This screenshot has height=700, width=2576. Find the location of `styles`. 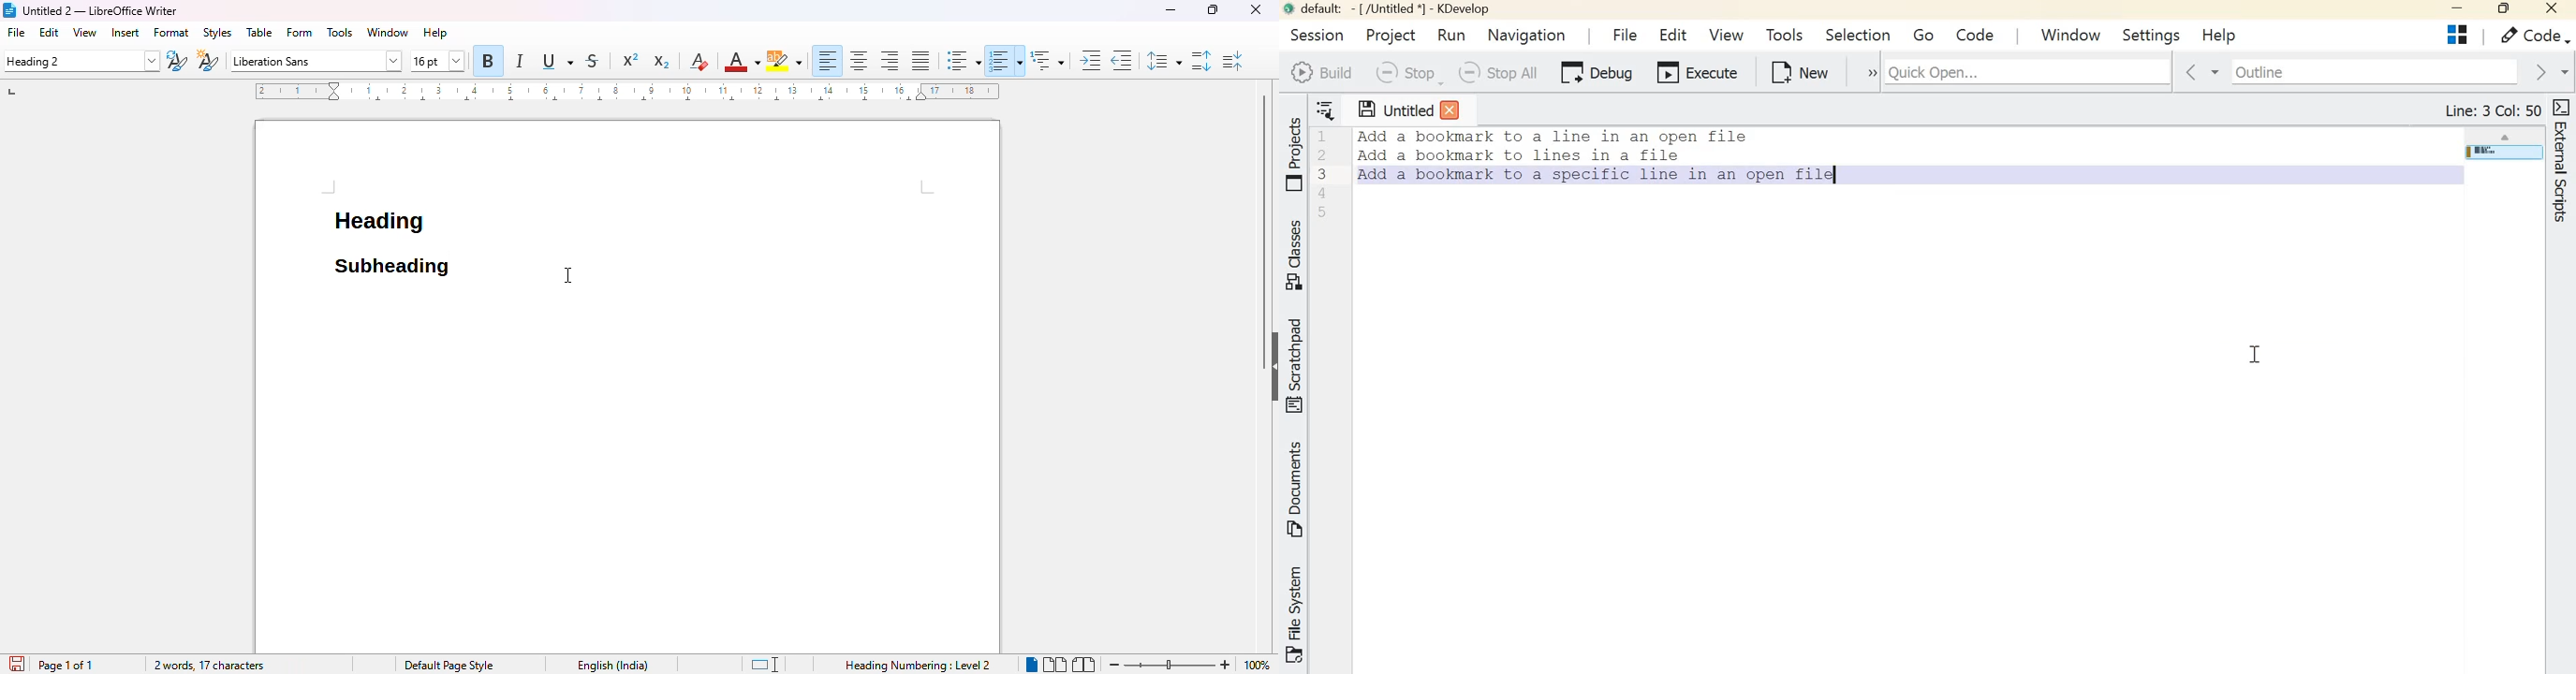

styles is located at coordinates (216, 33).